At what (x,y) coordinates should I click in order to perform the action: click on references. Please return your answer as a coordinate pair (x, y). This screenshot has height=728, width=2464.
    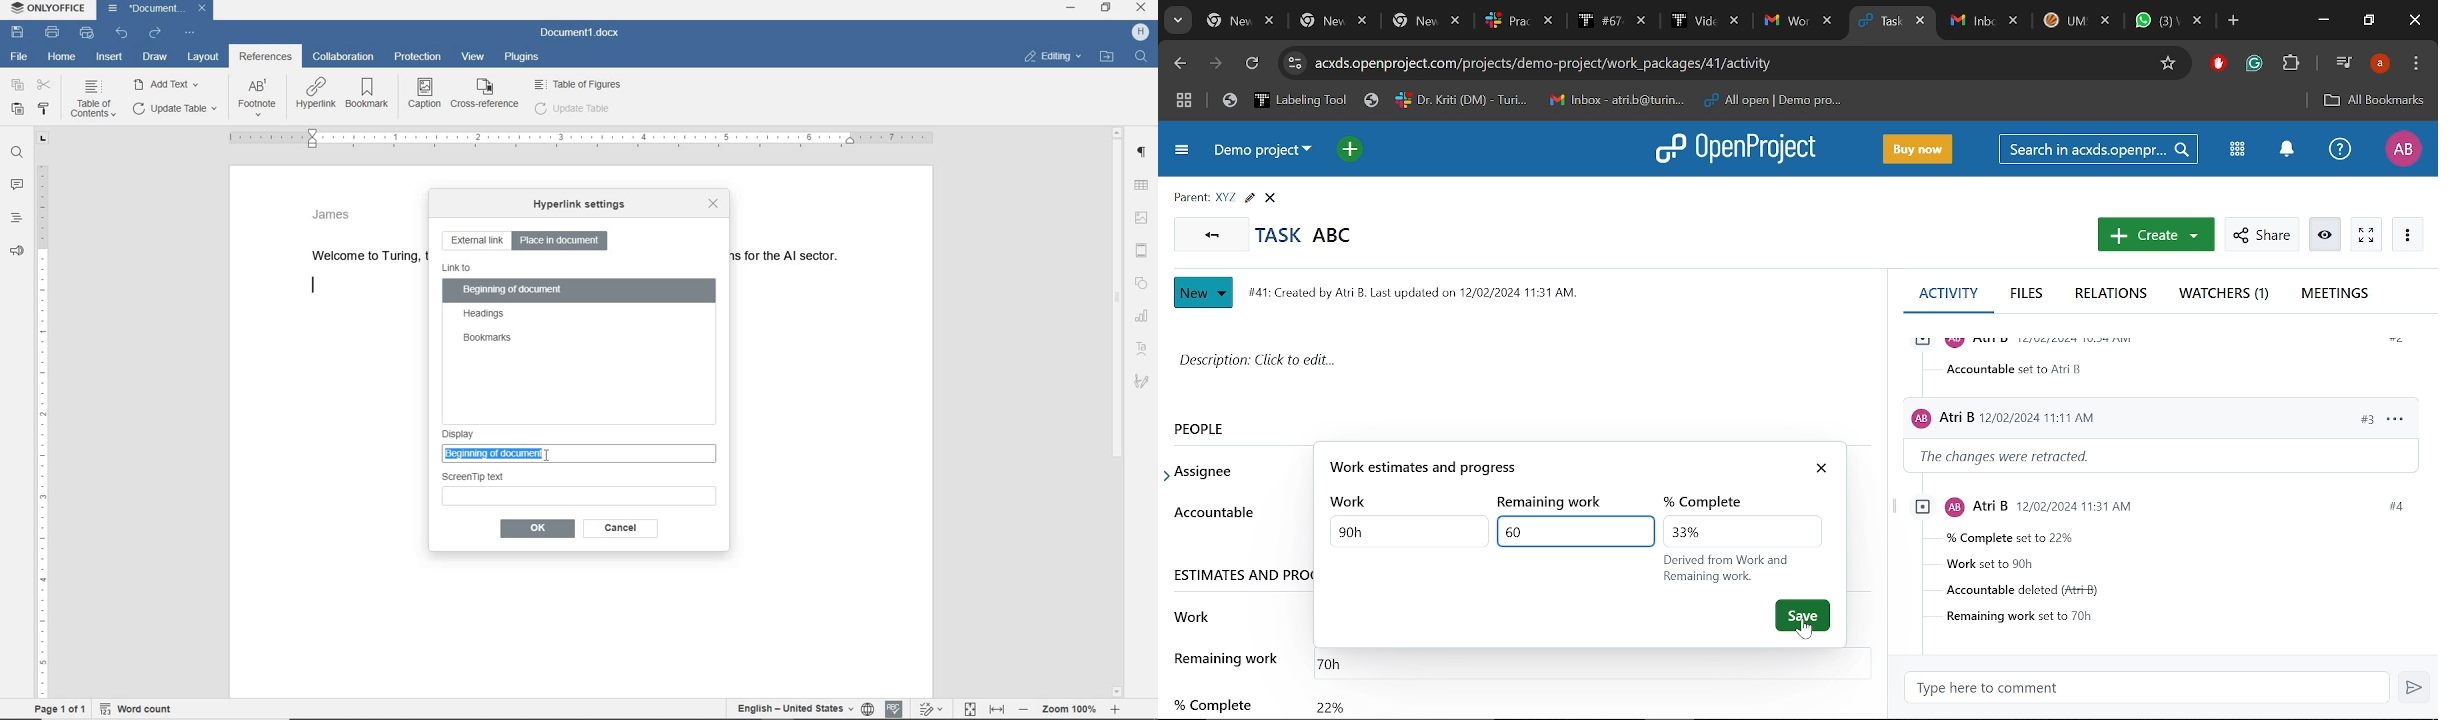
    Looking at the image, I should click on (266, 58).